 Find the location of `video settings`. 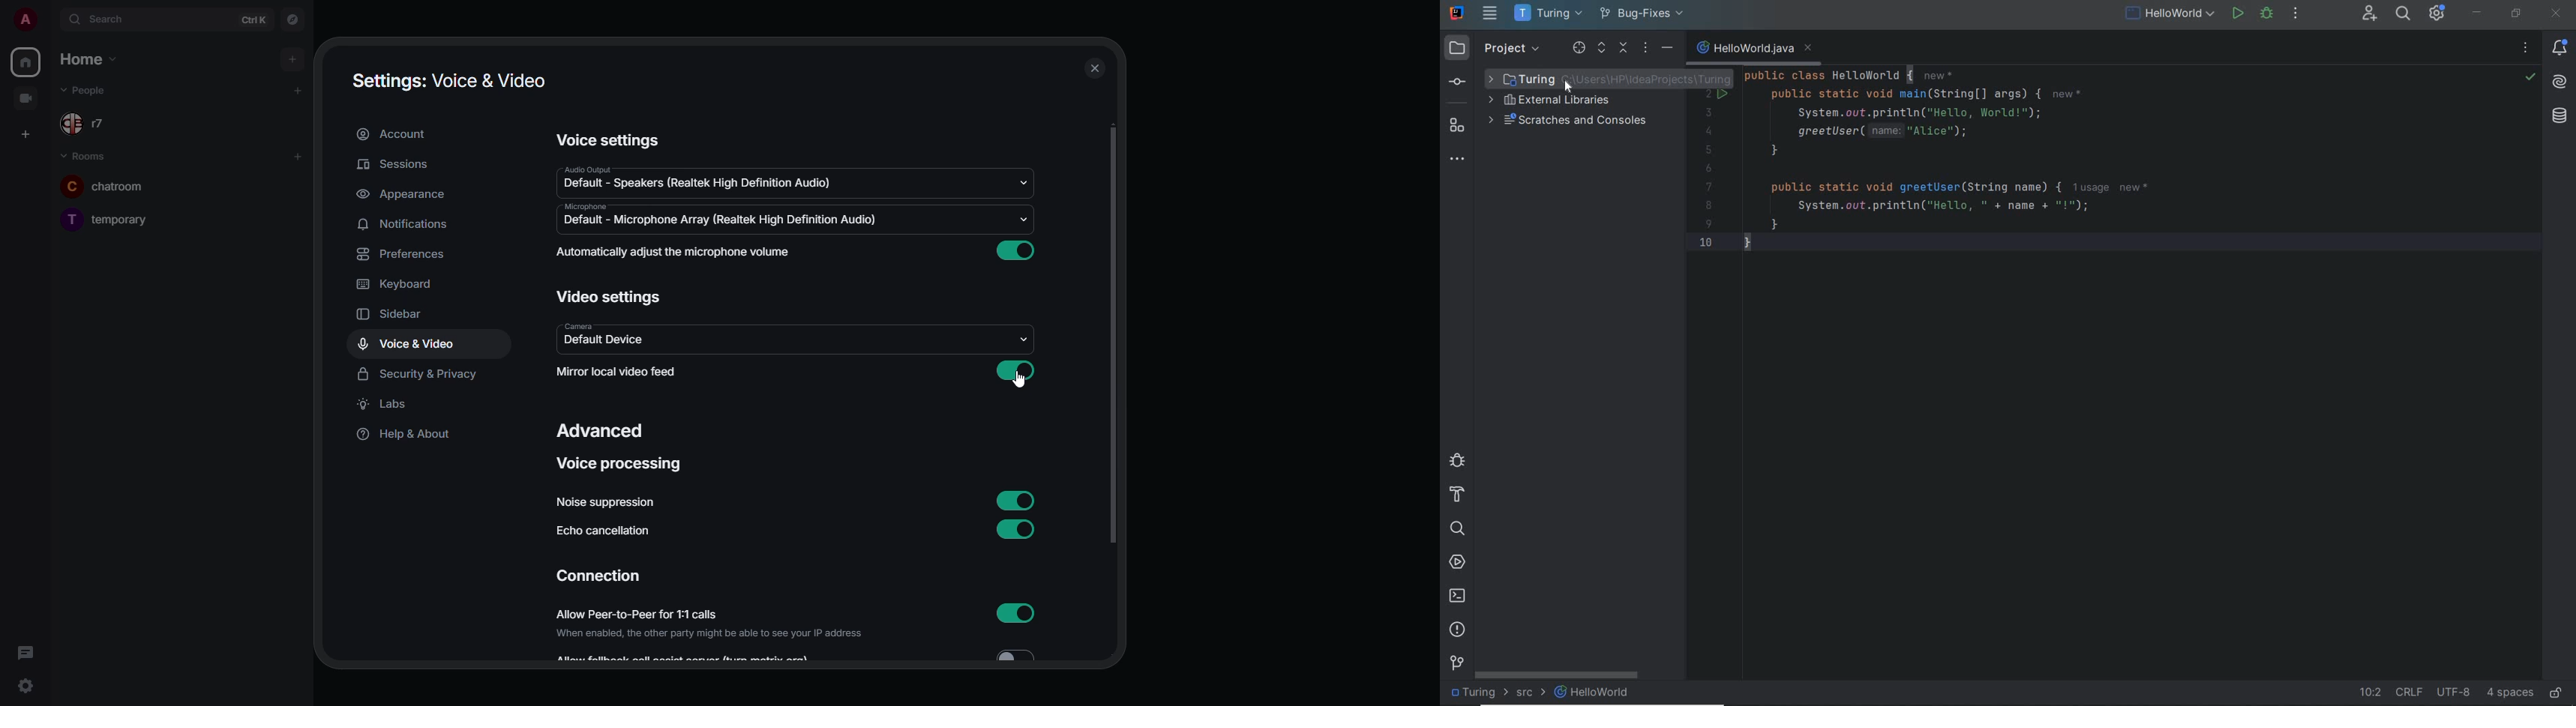

video settings is located at coordinates (609, 299).